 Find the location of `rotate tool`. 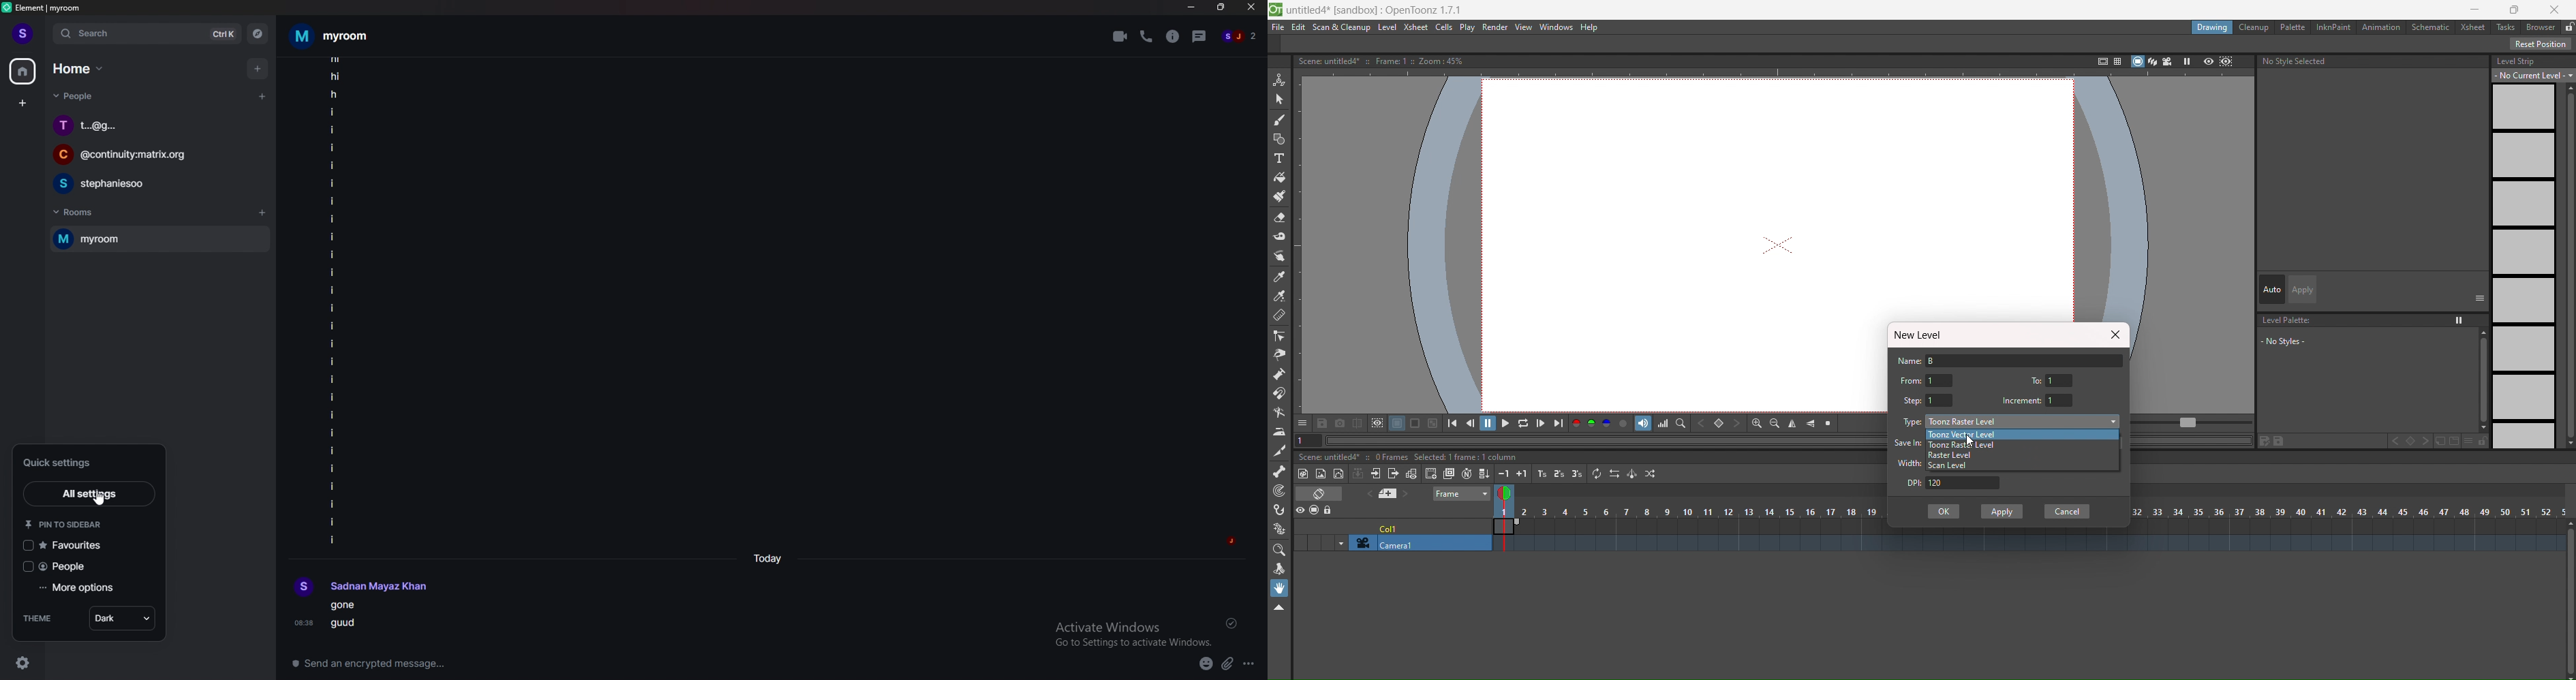

rotate tool is located at coordinates (1278, 570).